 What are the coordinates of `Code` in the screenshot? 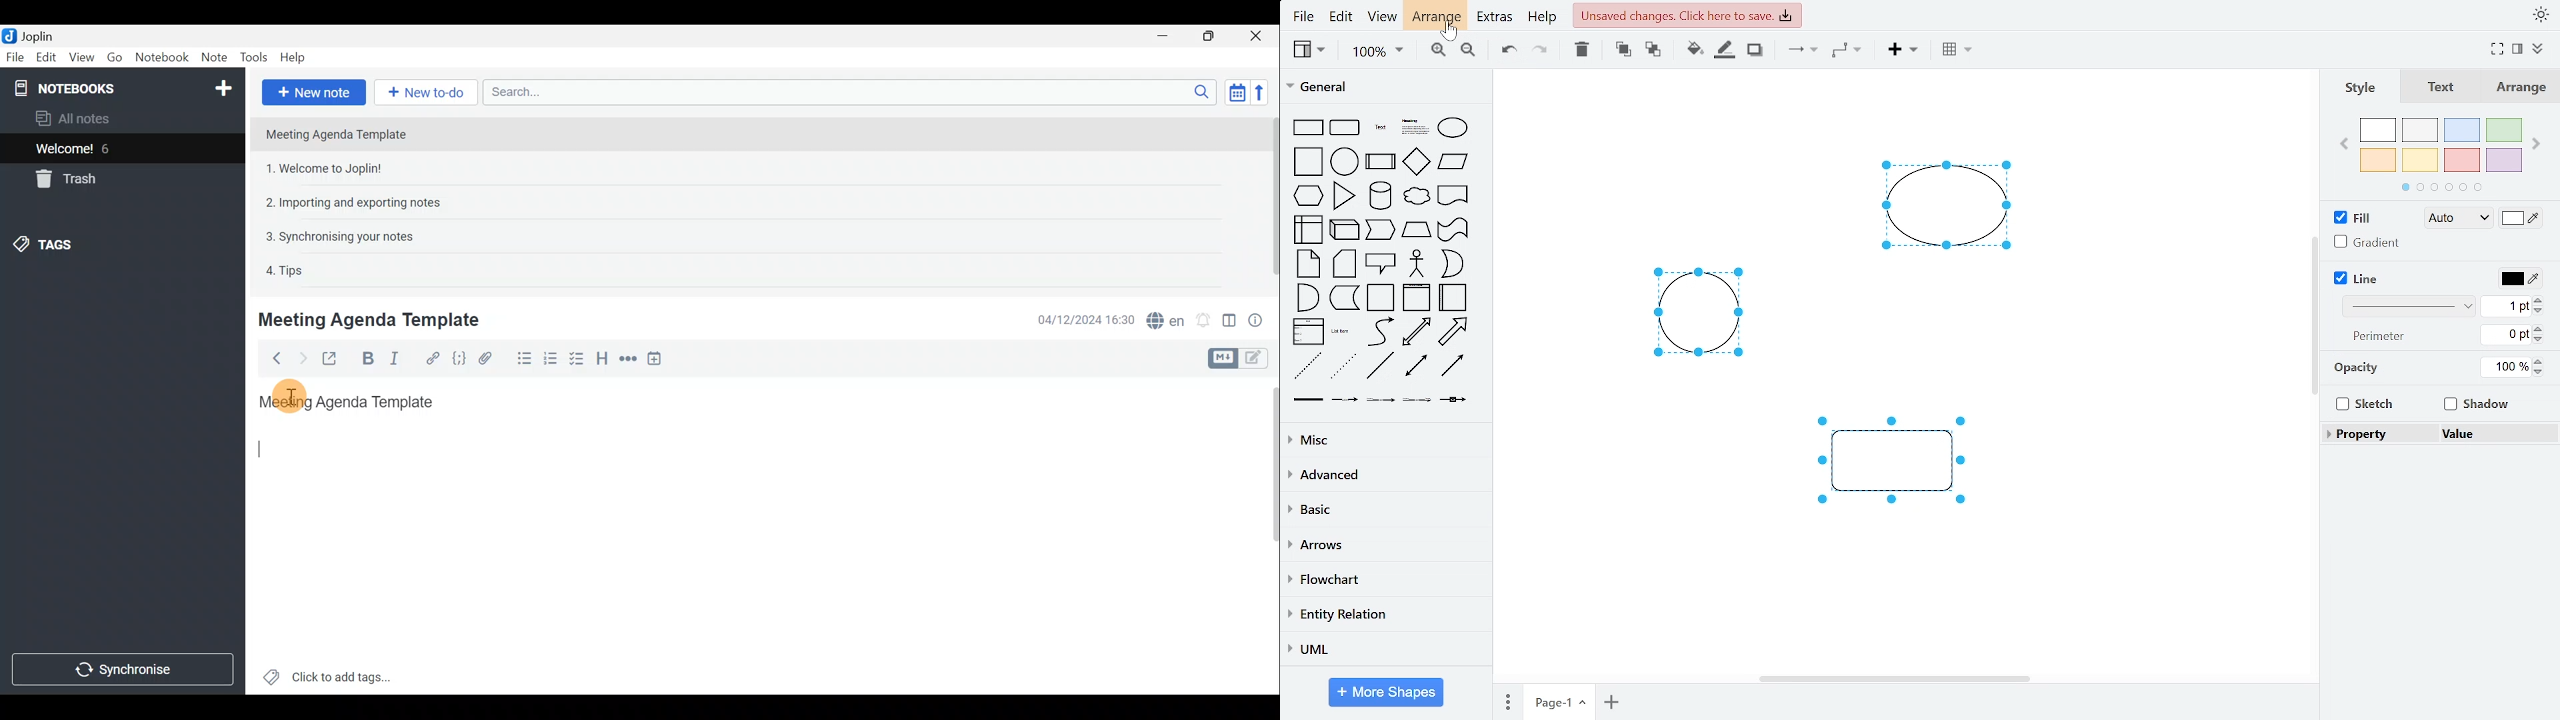 It's located at (461, 361).